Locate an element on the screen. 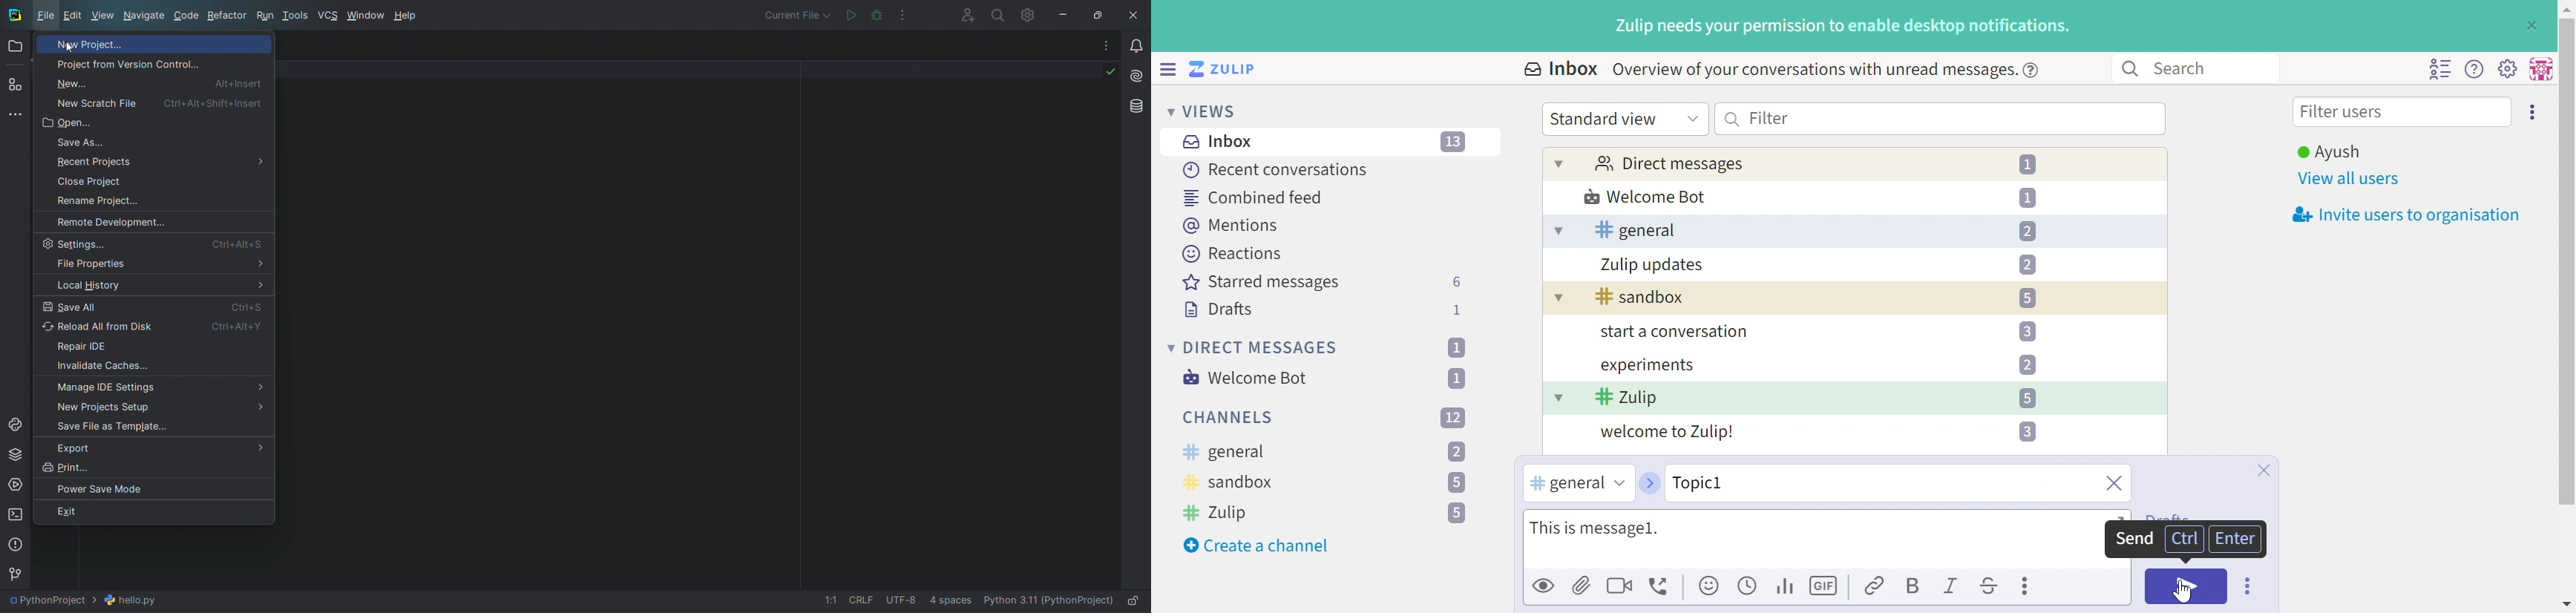 Image resolution: width=2576 pixels, height=616 pixels. start a conversation is located at coordinates (1671, 333).